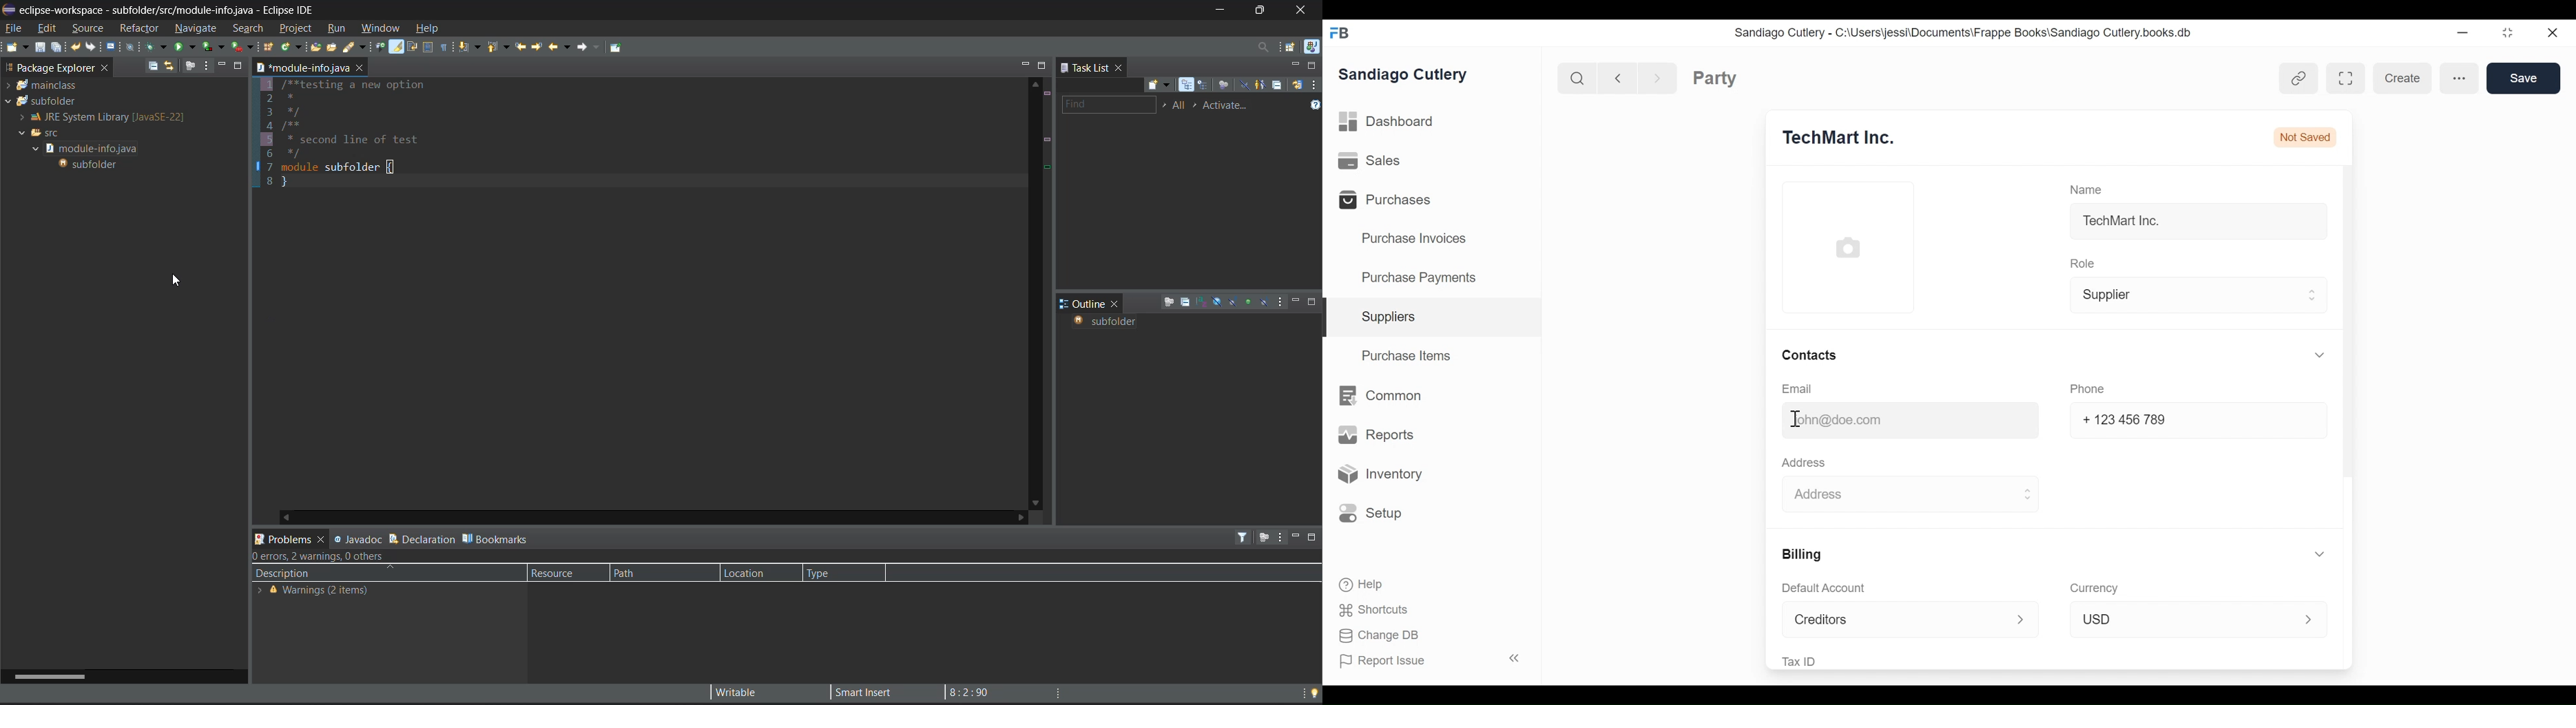 This screenshot has width=2576, height=728. Describe the element at coordinates (1622, 76) in the screenshot. I see `back` at that location.